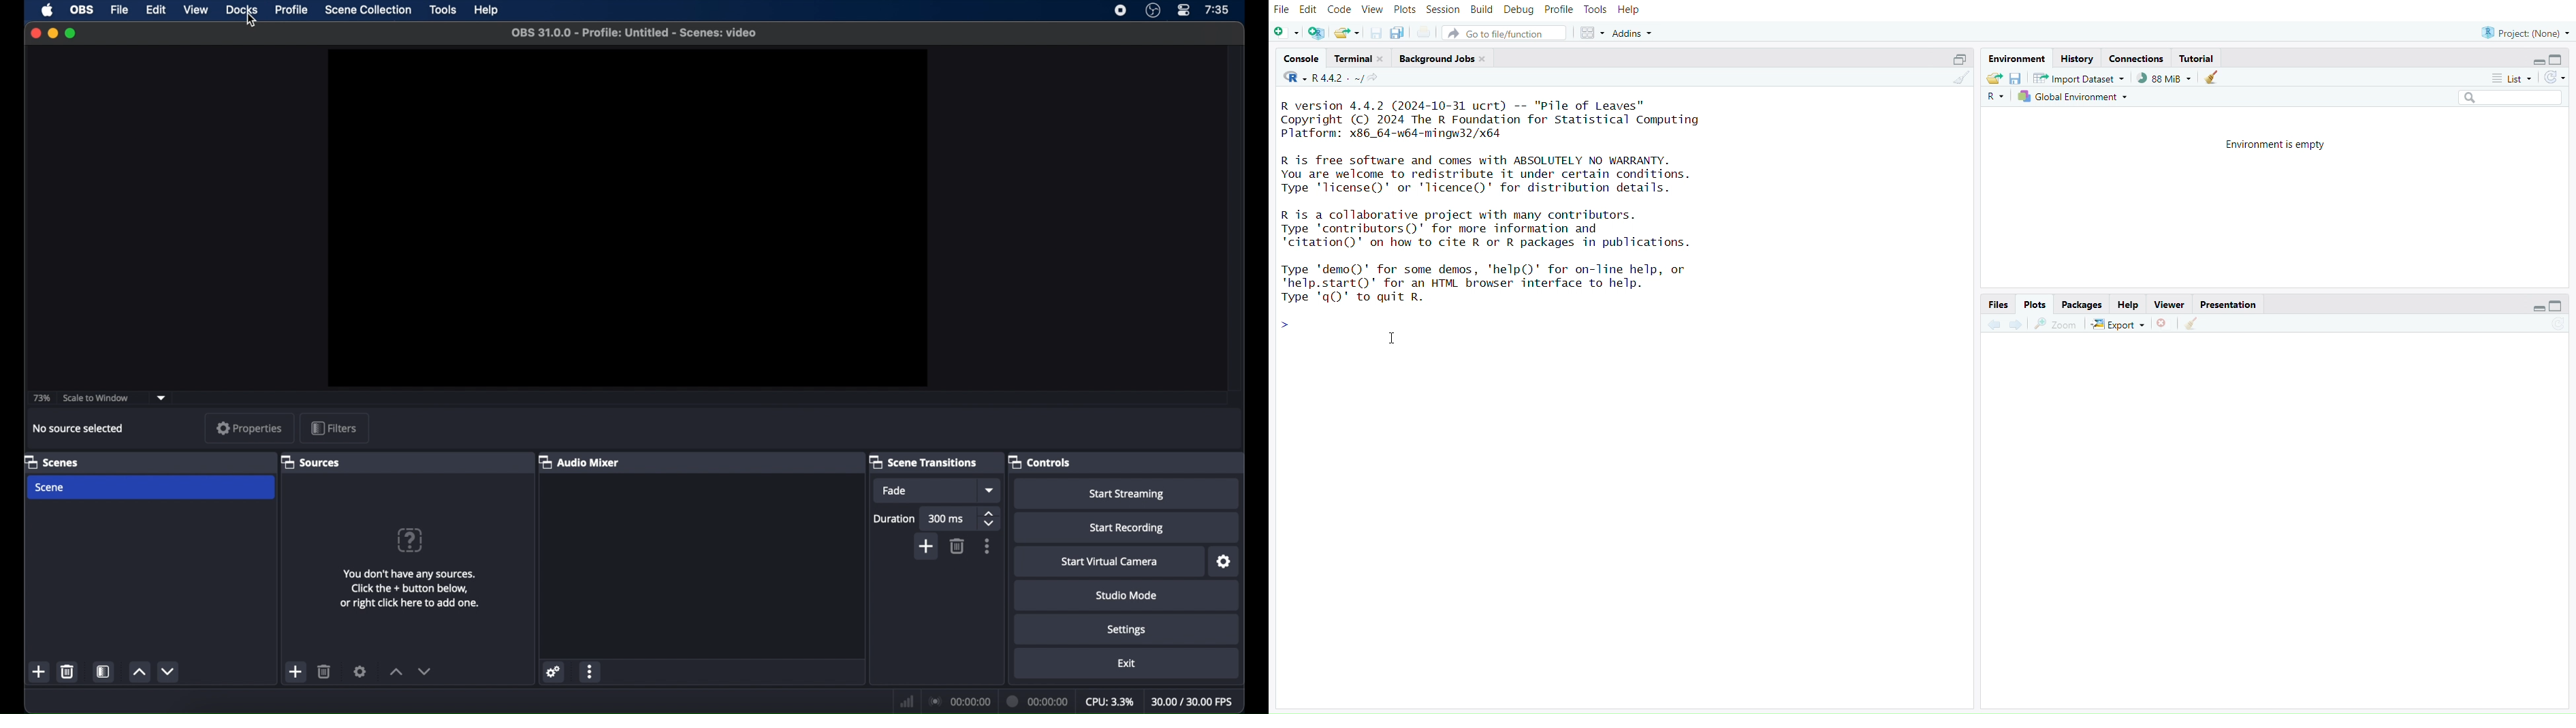 Image resolution: width=2576 pixels, height=728 pixels. I want to click on open an existing file, so click(1348, 33).